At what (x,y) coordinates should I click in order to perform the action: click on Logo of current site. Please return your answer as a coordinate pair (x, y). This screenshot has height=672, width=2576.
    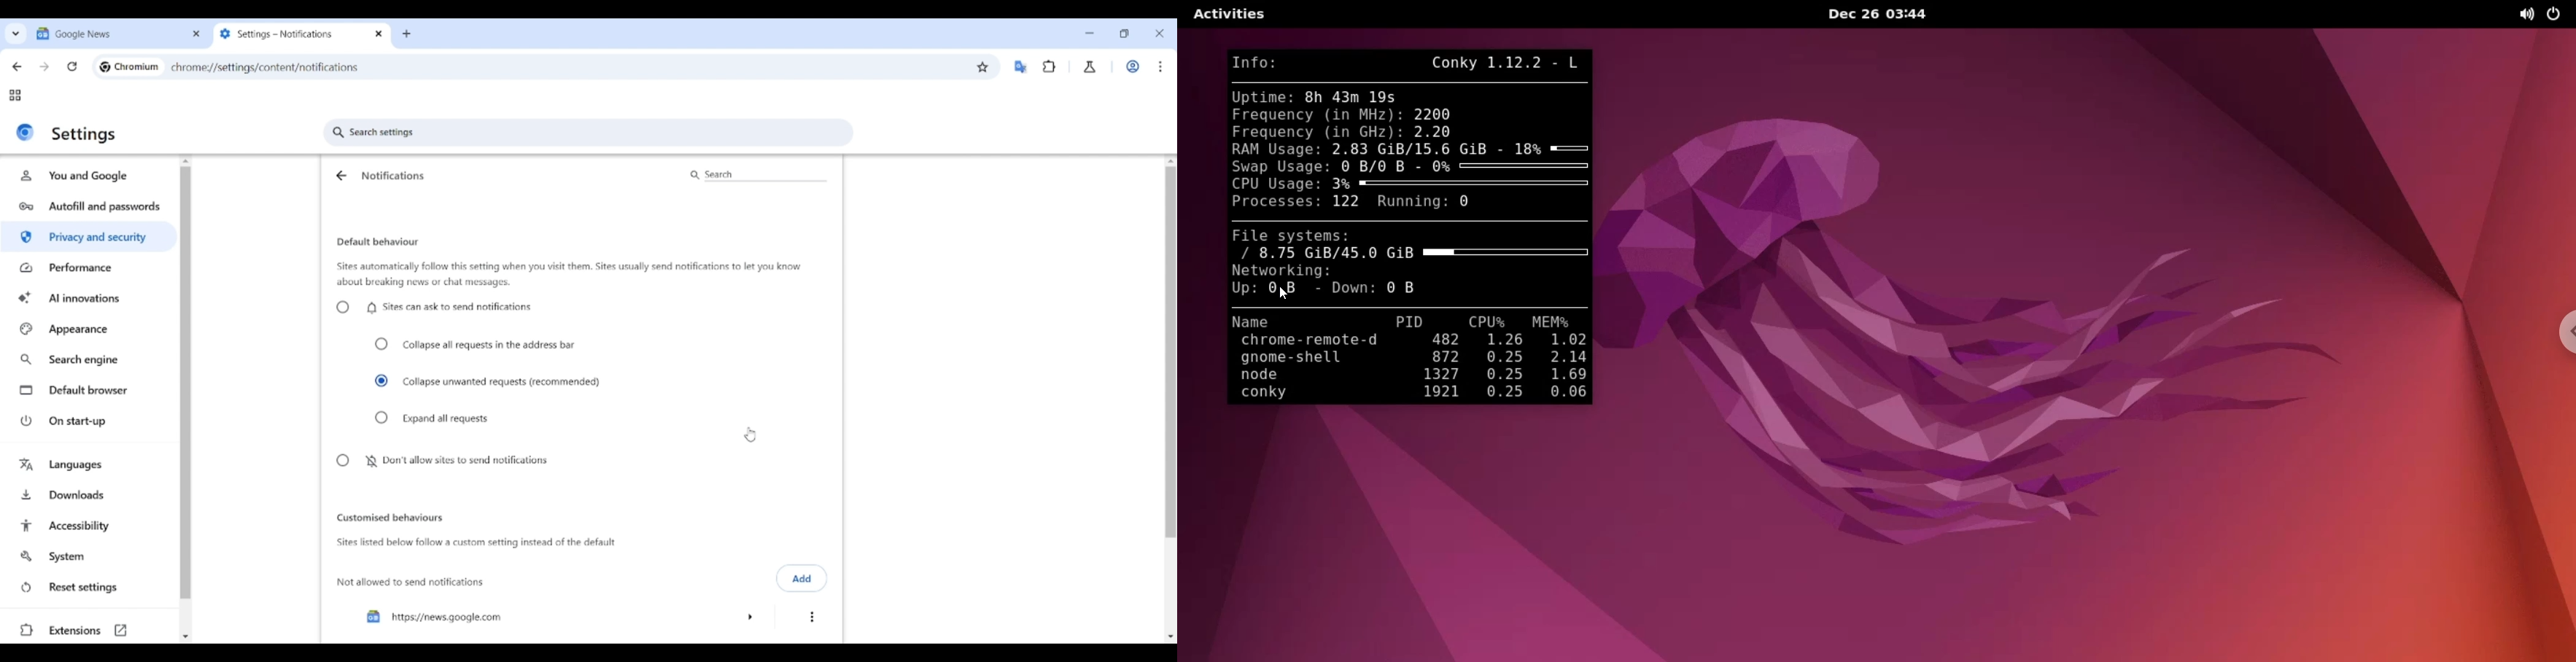
    Looking at the image, I should click on (25, 132).